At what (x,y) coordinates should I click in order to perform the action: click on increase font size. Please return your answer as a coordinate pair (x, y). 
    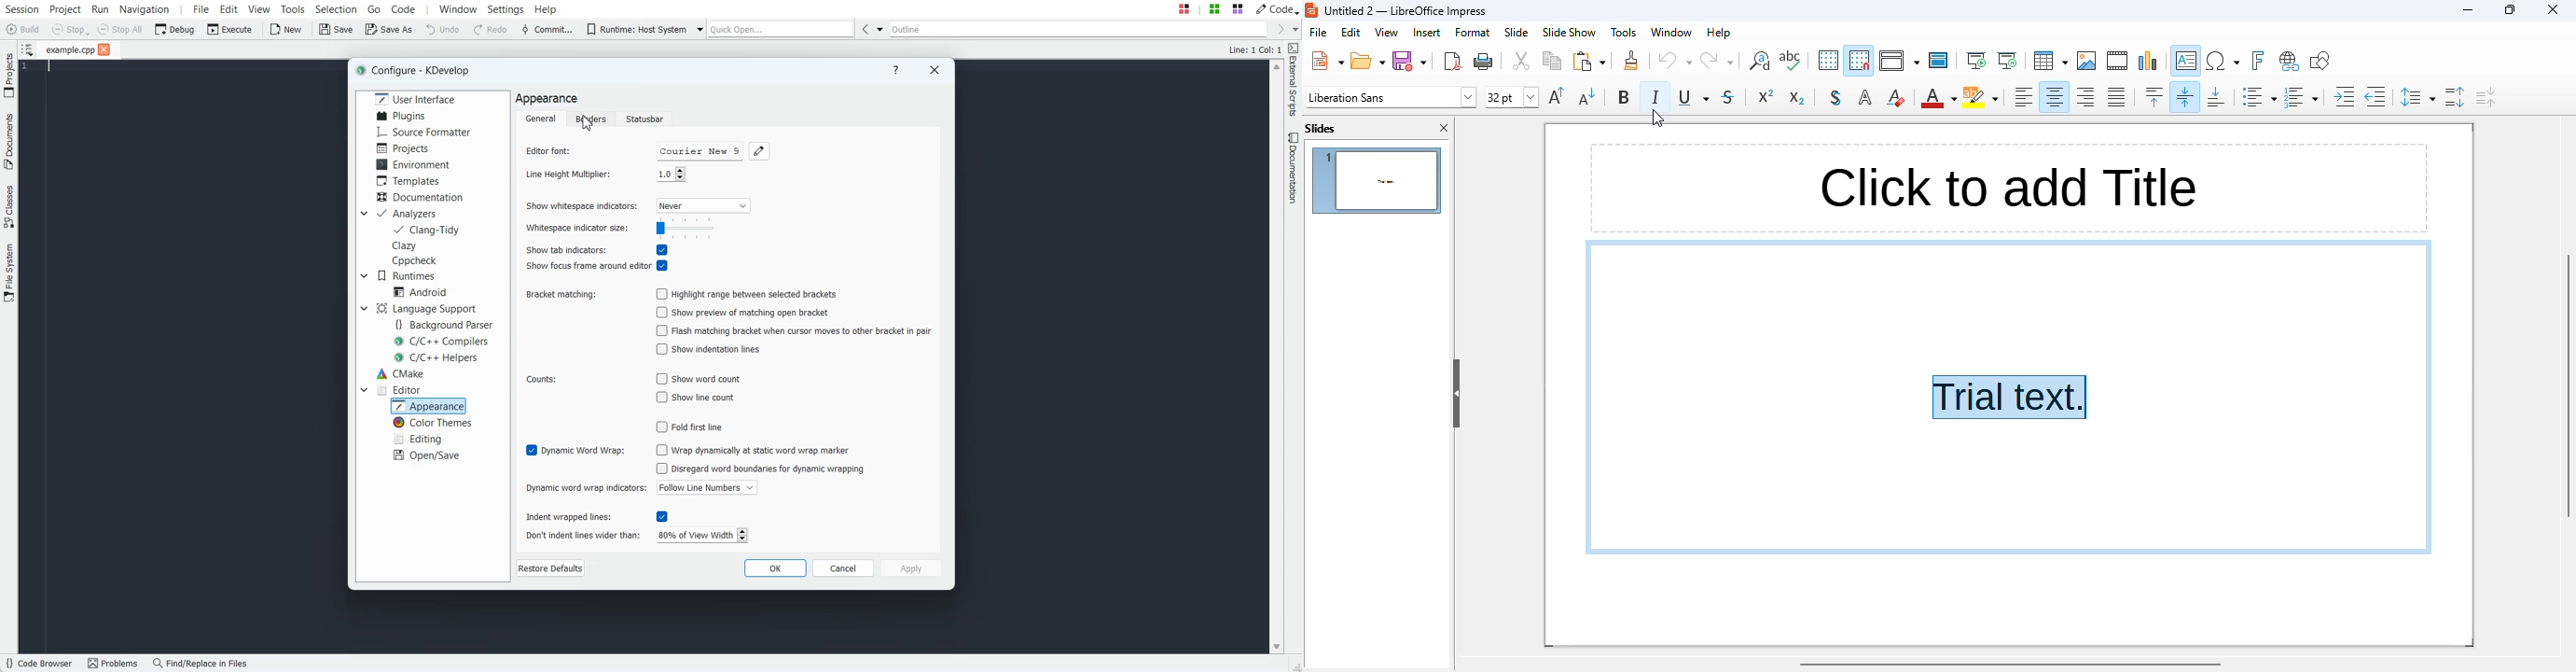
    Looking at the image, I should click on (1557, 95).